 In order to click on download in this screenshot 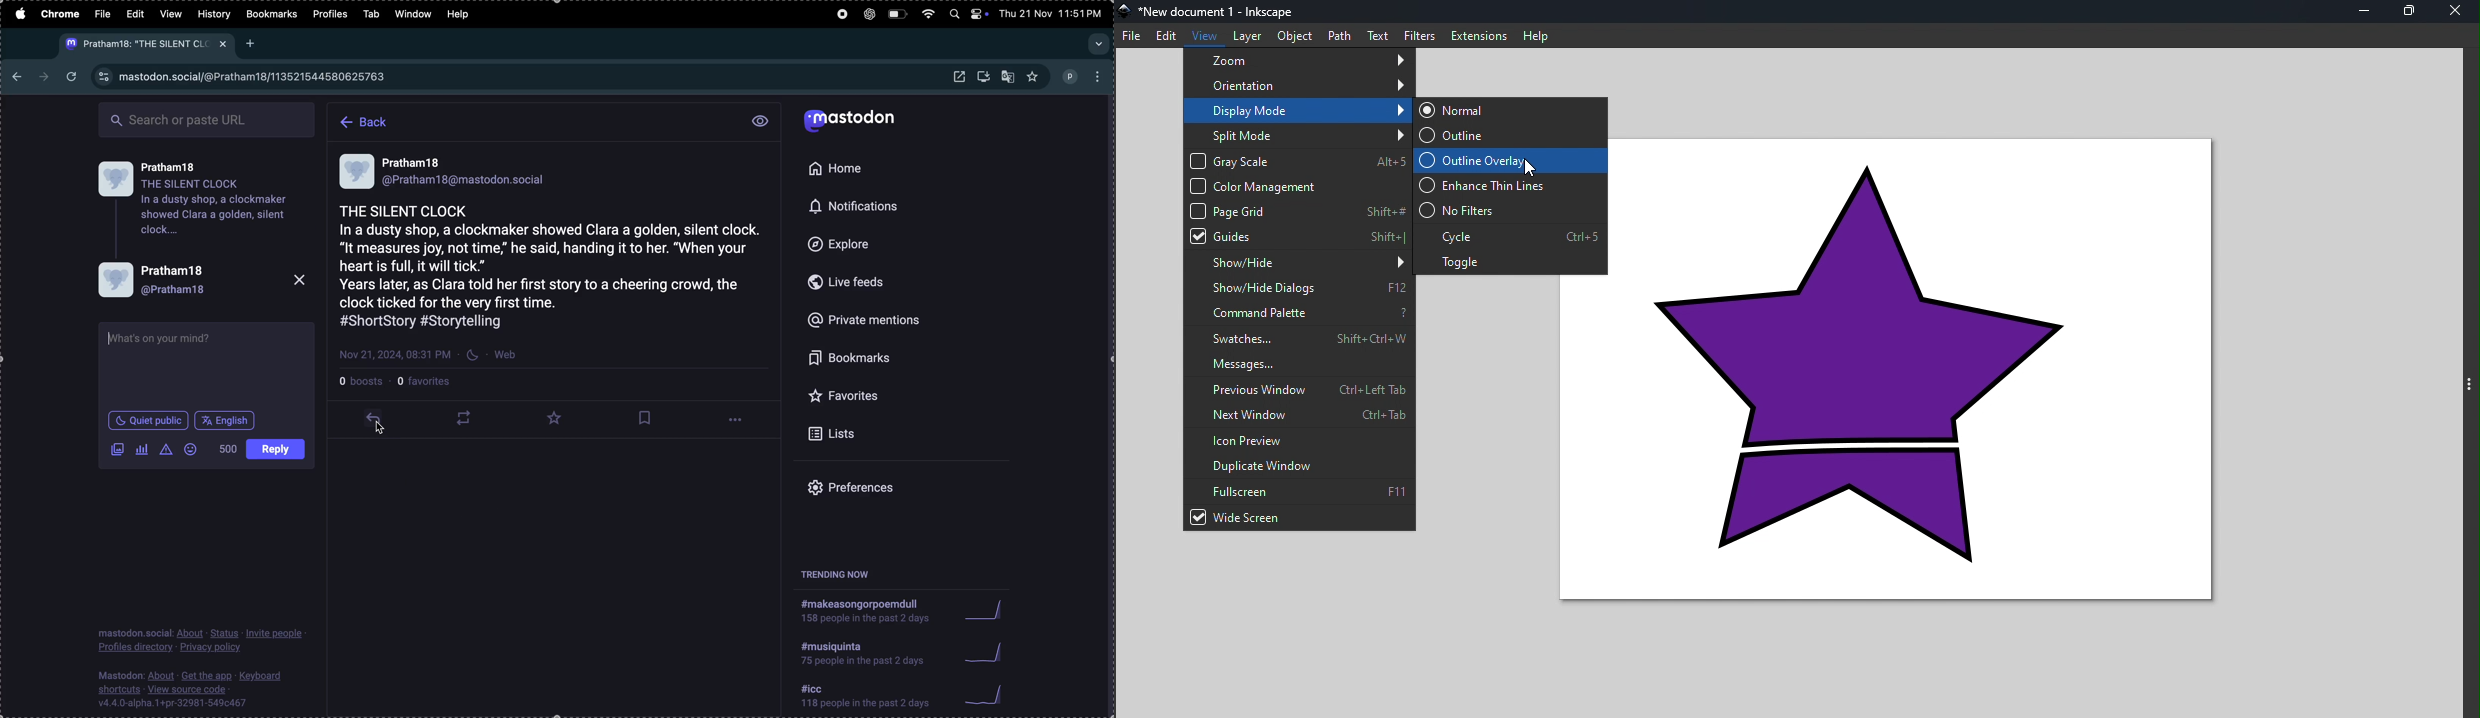, I will do `click(986, 78)`.